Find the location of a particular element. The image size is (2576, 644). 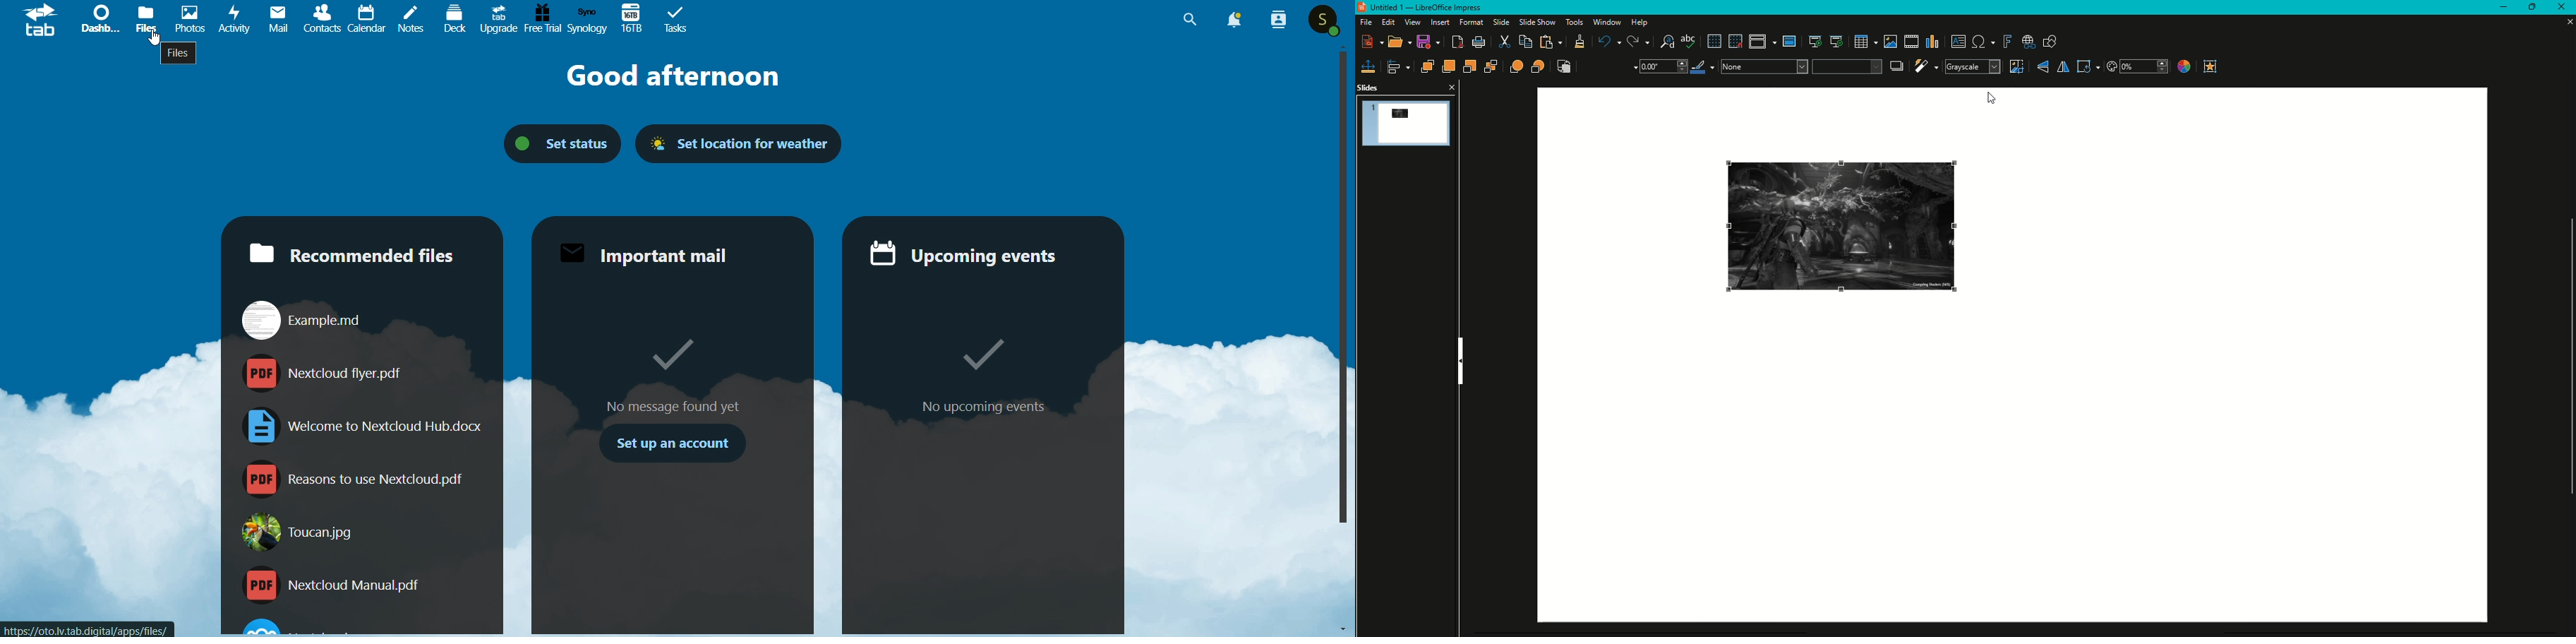

Window is located at coordinates (1605, 22).